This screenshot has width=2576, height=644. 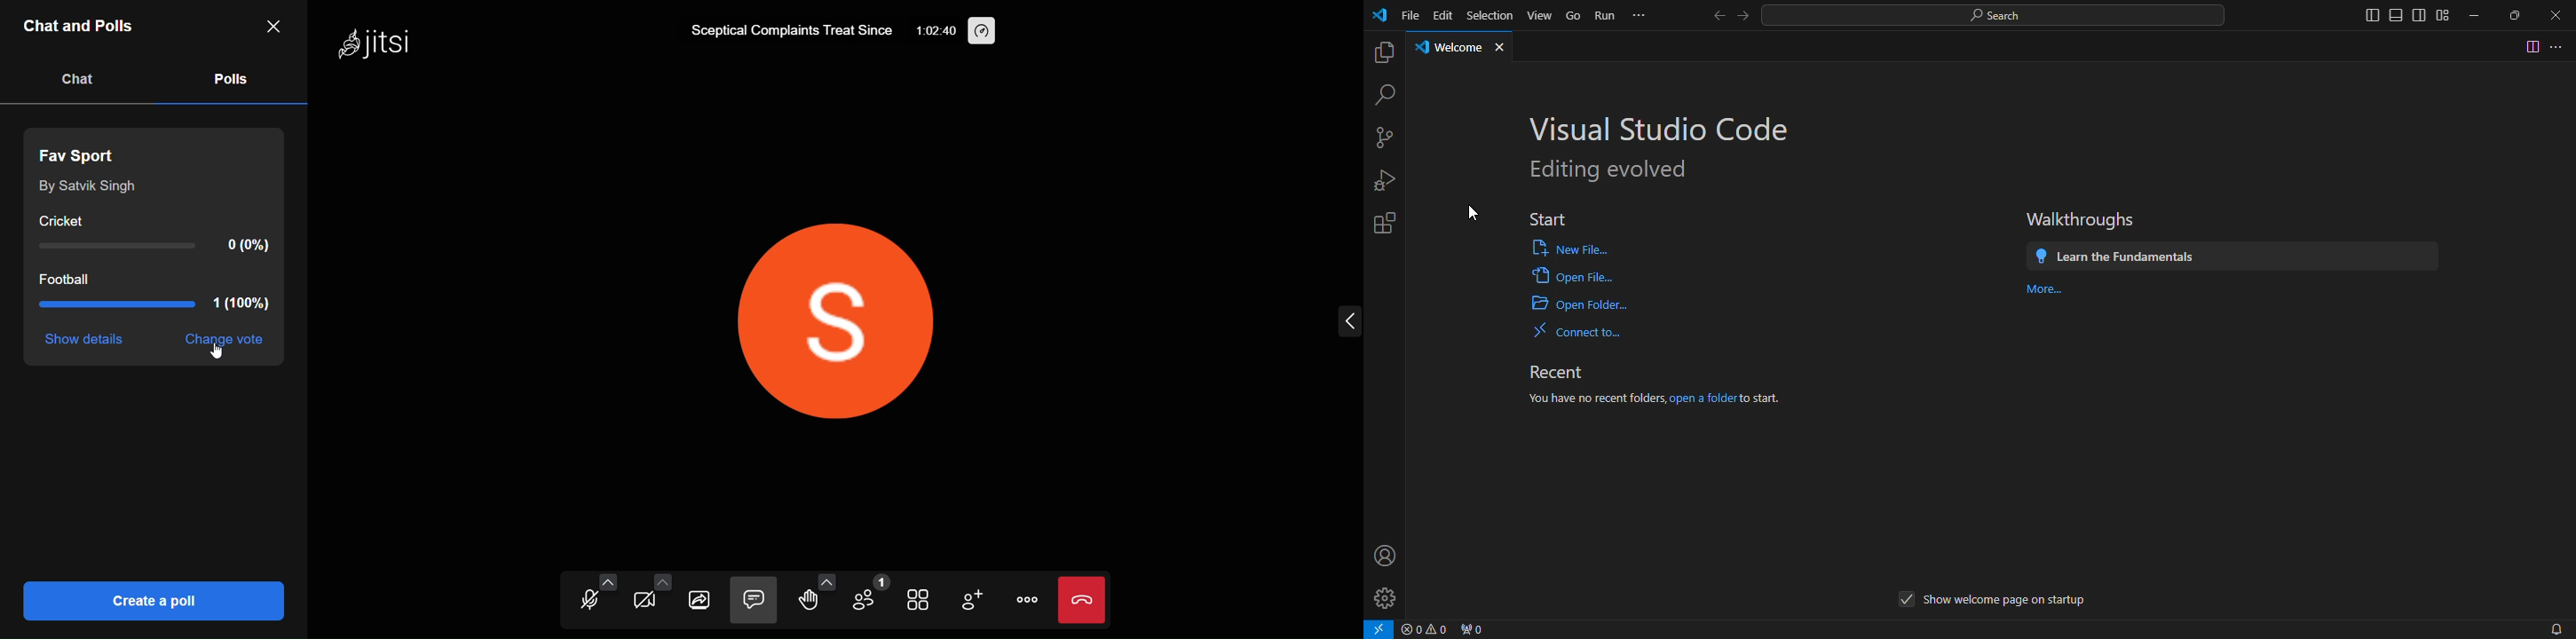 I want to click on option 2 result, so click(x=155, y=307).